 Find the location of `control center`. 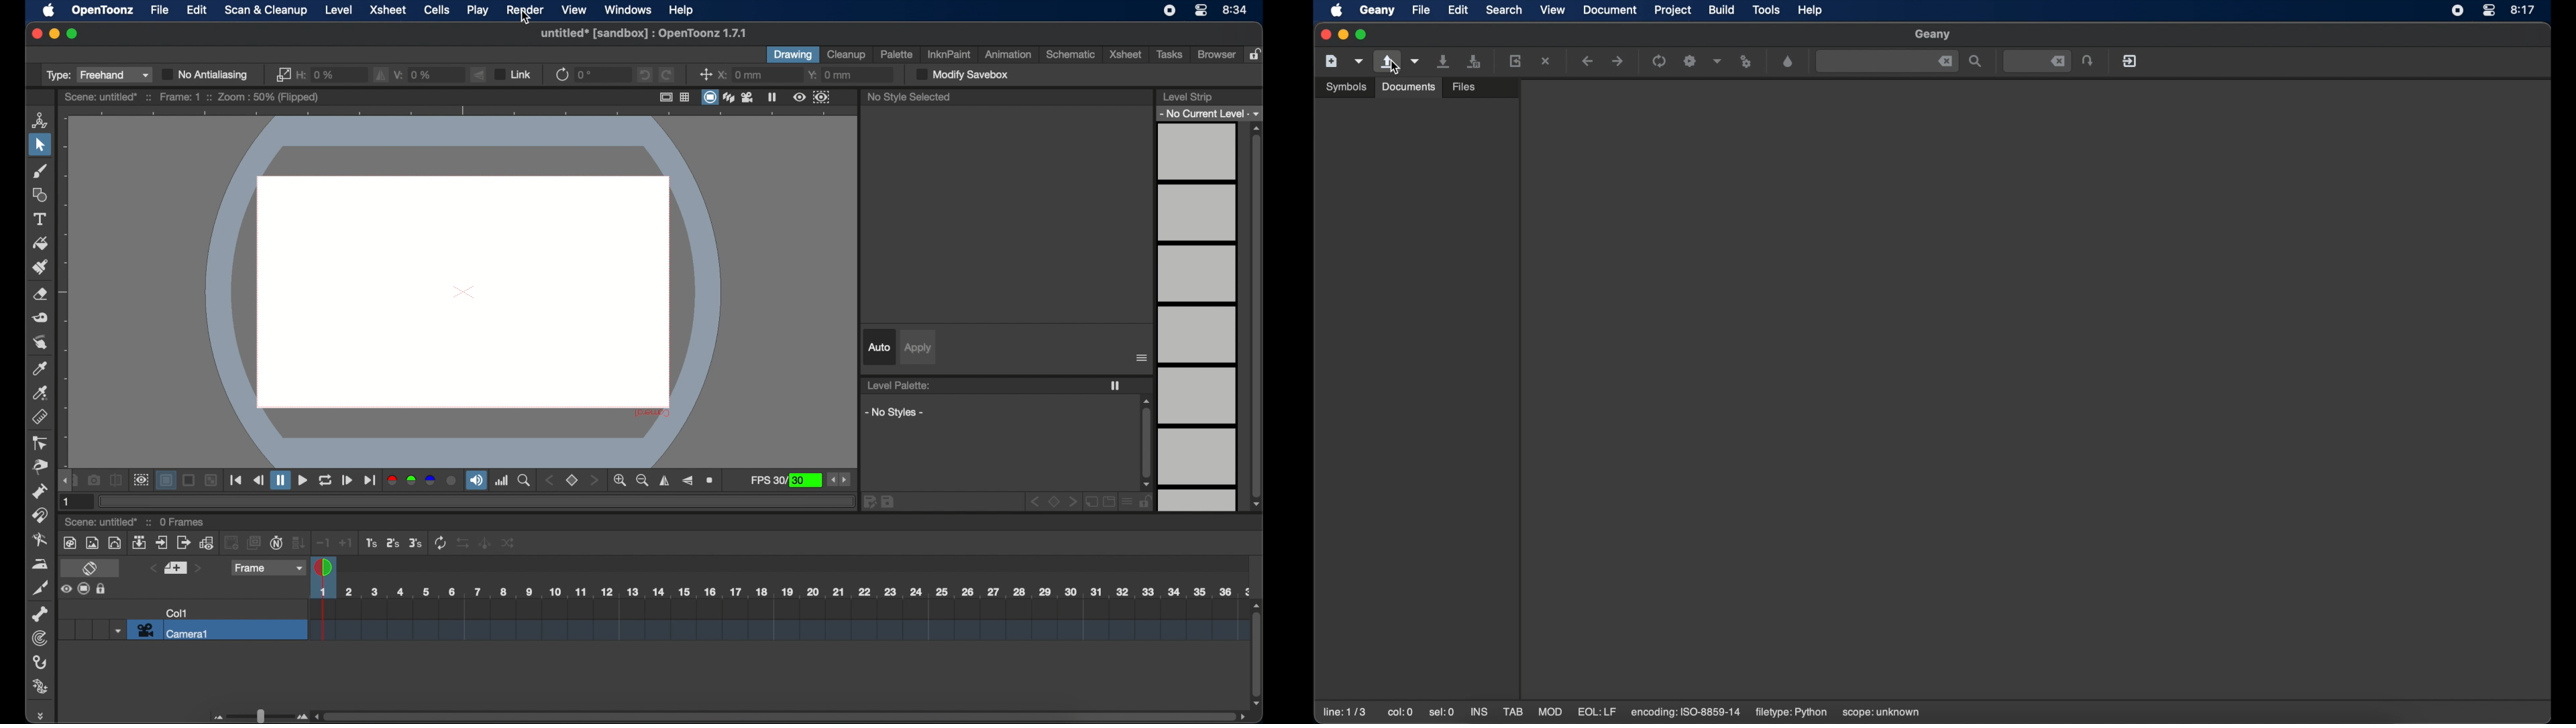

control center is located at coordinates (2489, 11).